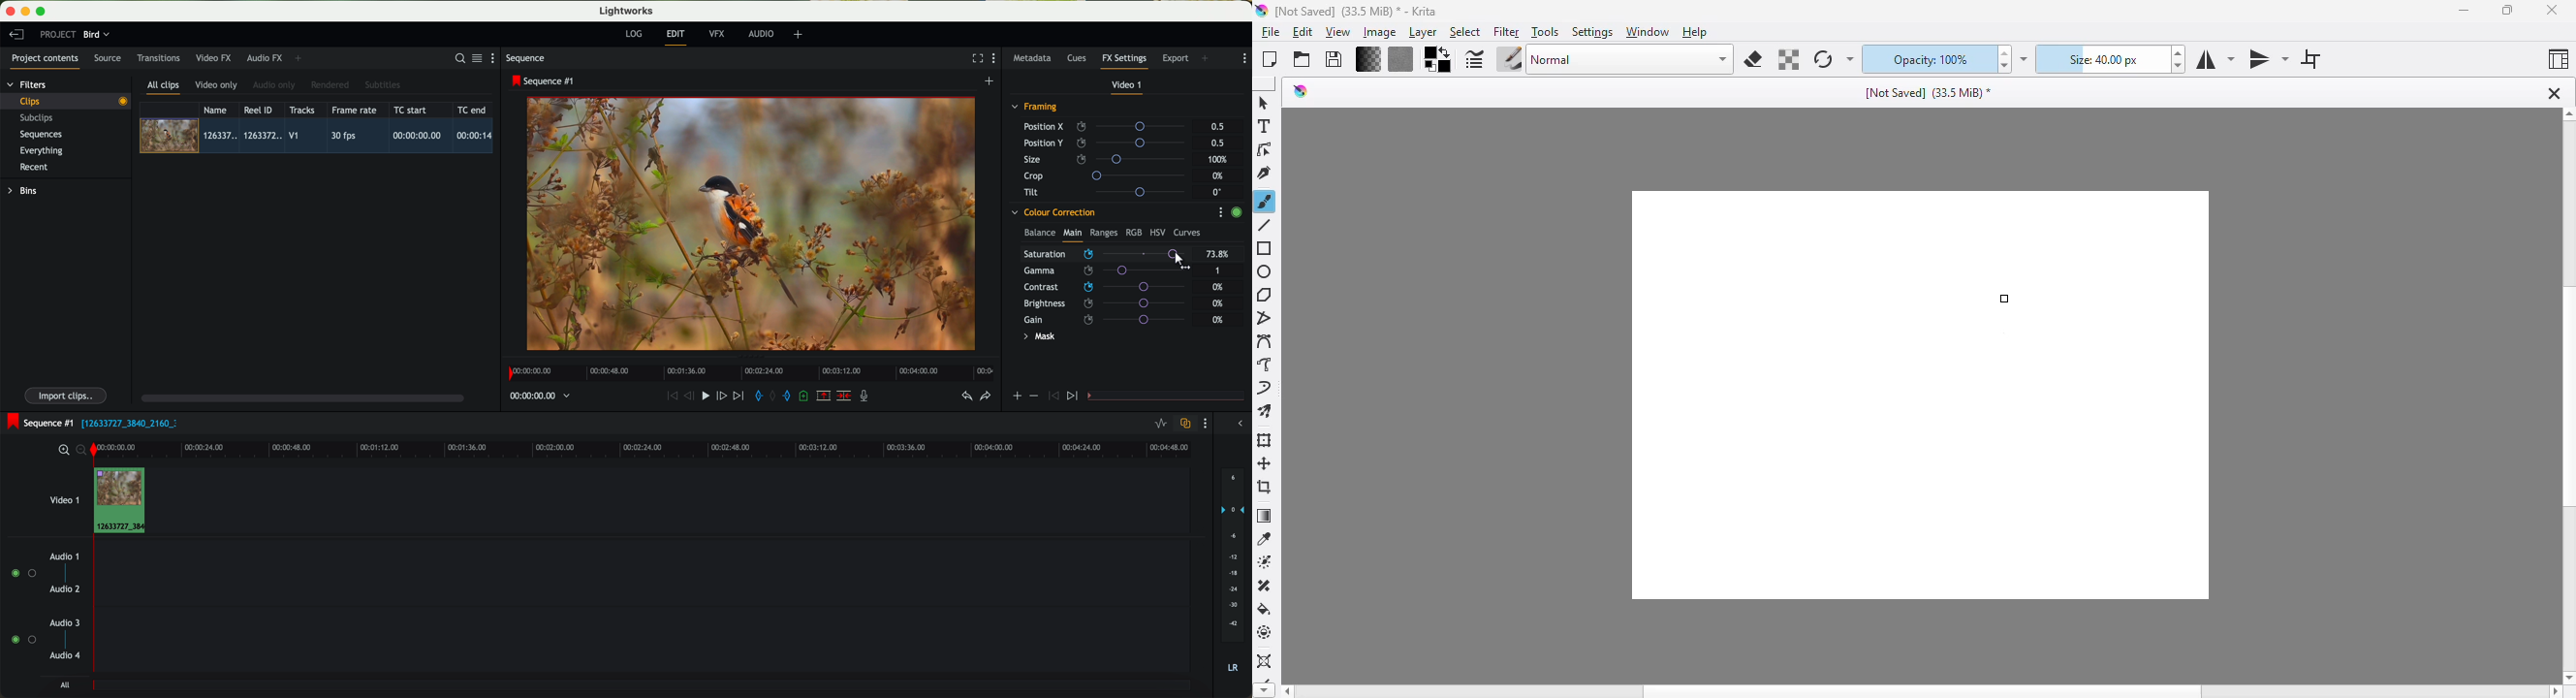 The width and height of the screenshot is (2576, 700). What do you see at coordinates (1105, 288) in the screenshot?
I see `click on contrast` at bounding box center [1105, 288].